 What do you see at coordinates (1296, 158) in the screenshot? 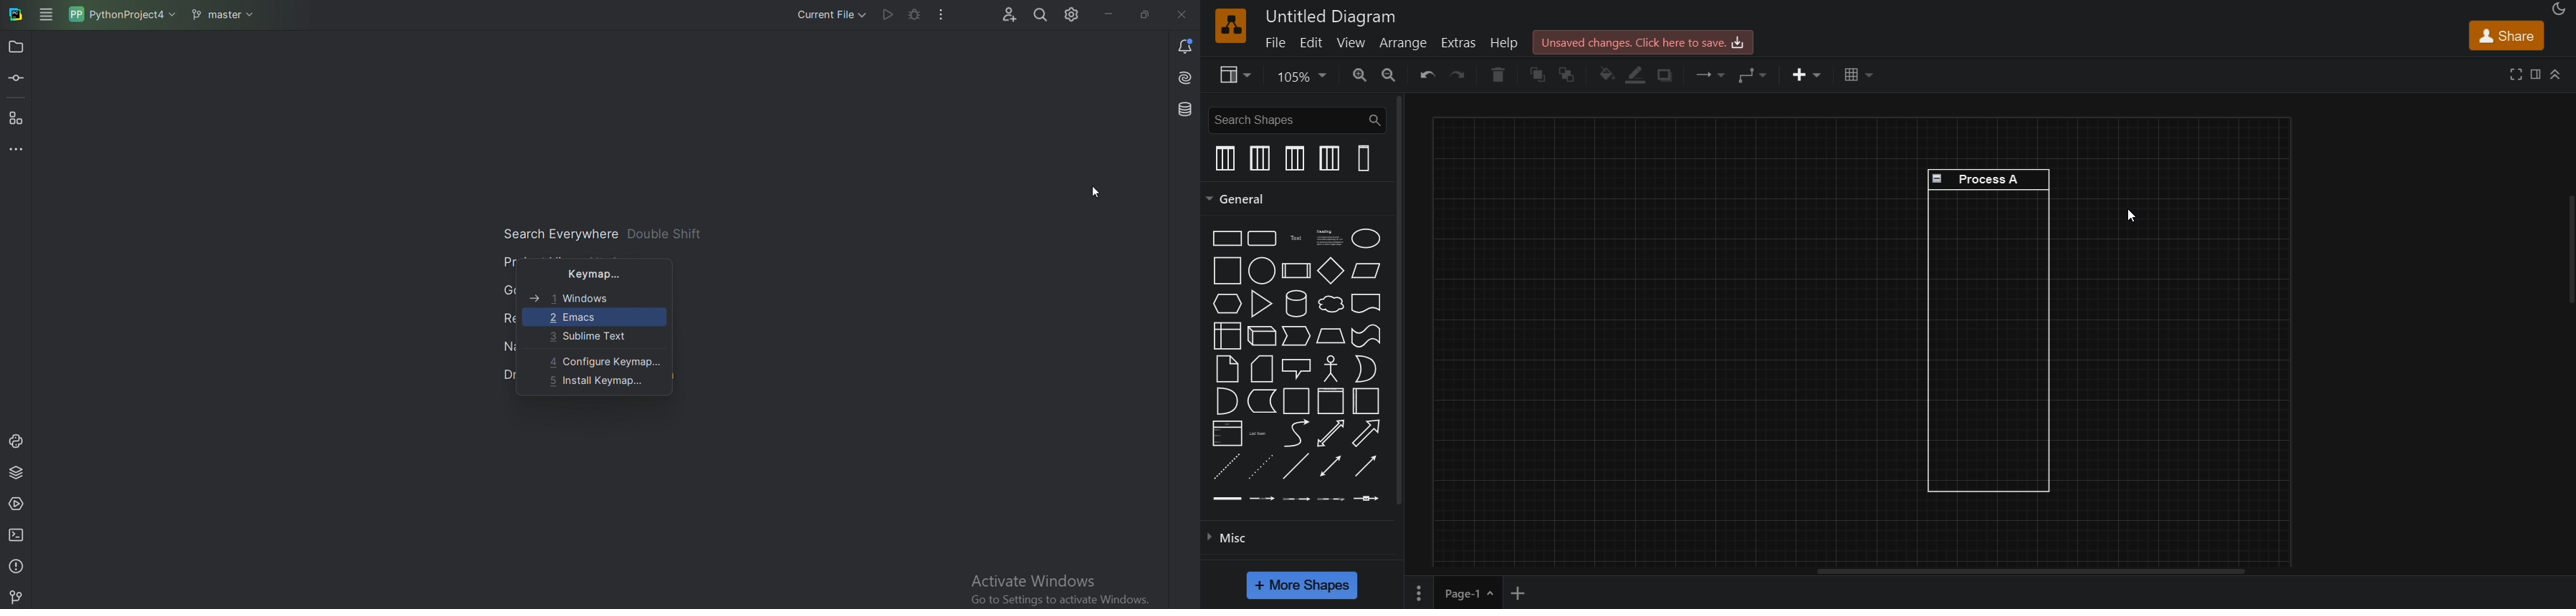
I see `vertical pool 1` at bounding box center [1296, 158].